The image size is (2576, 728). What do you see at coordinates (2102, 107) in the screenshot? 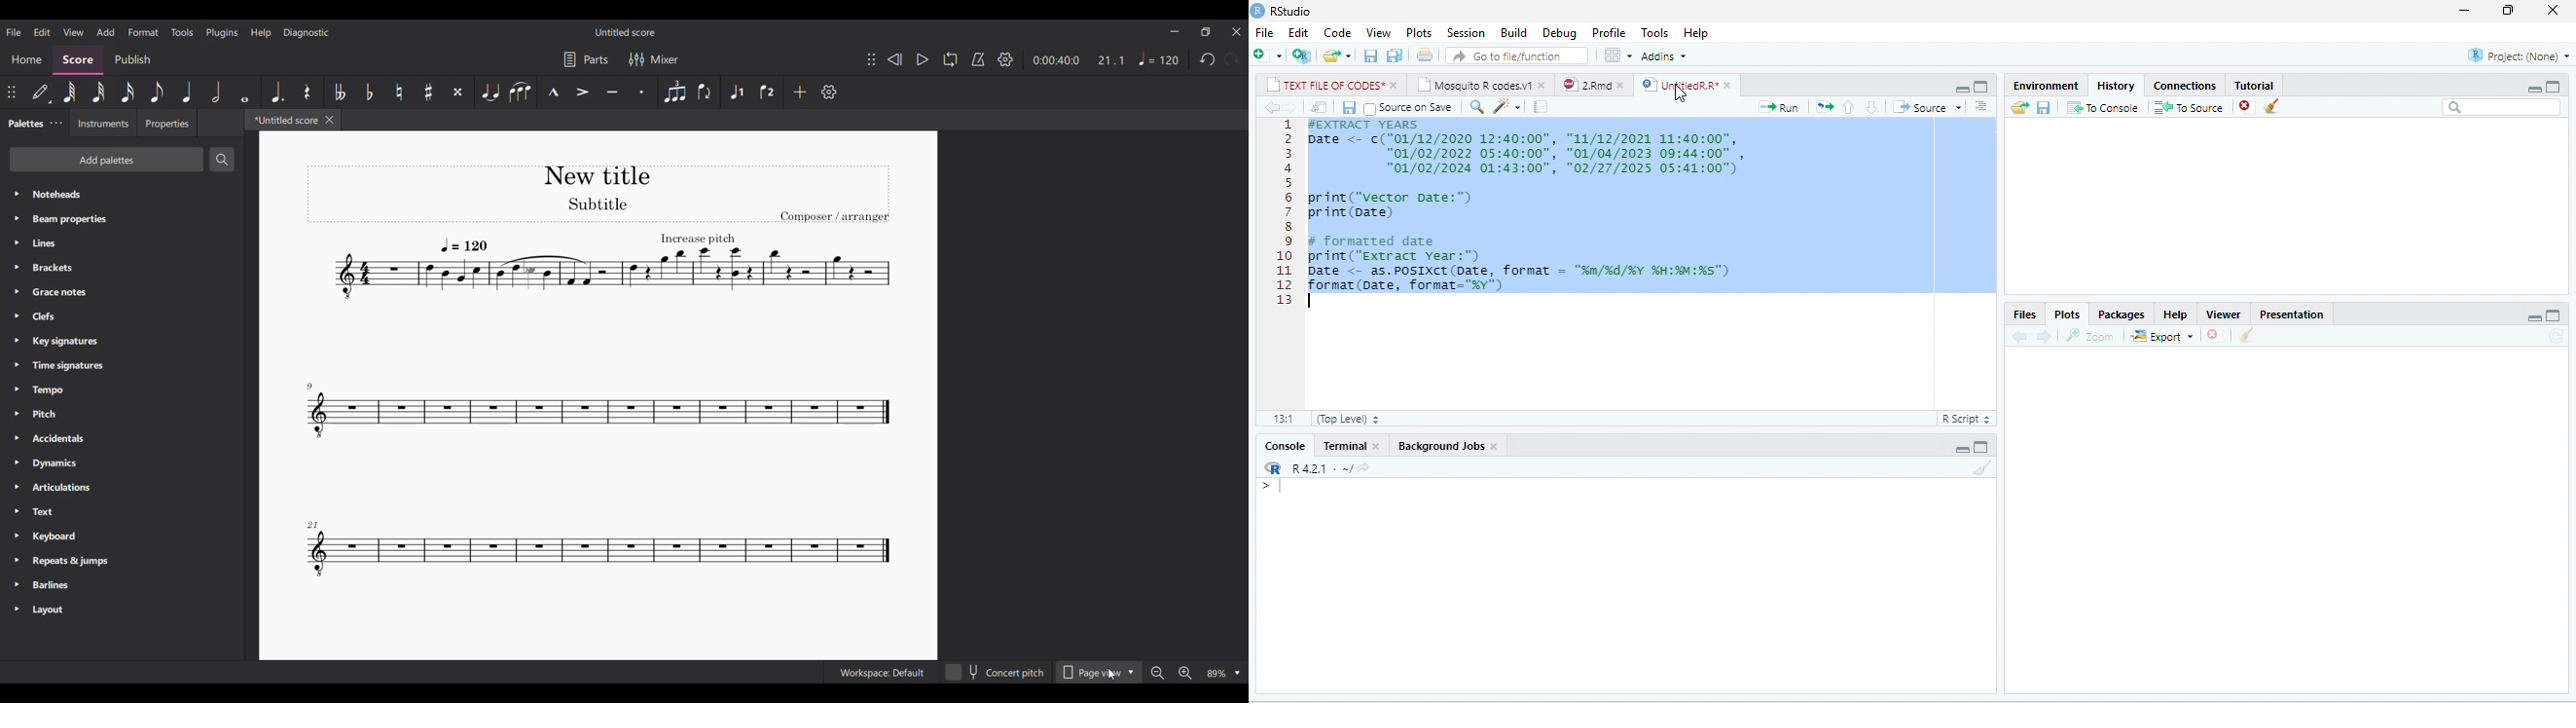
I see `To Console` at bounding box center [2102, 107].